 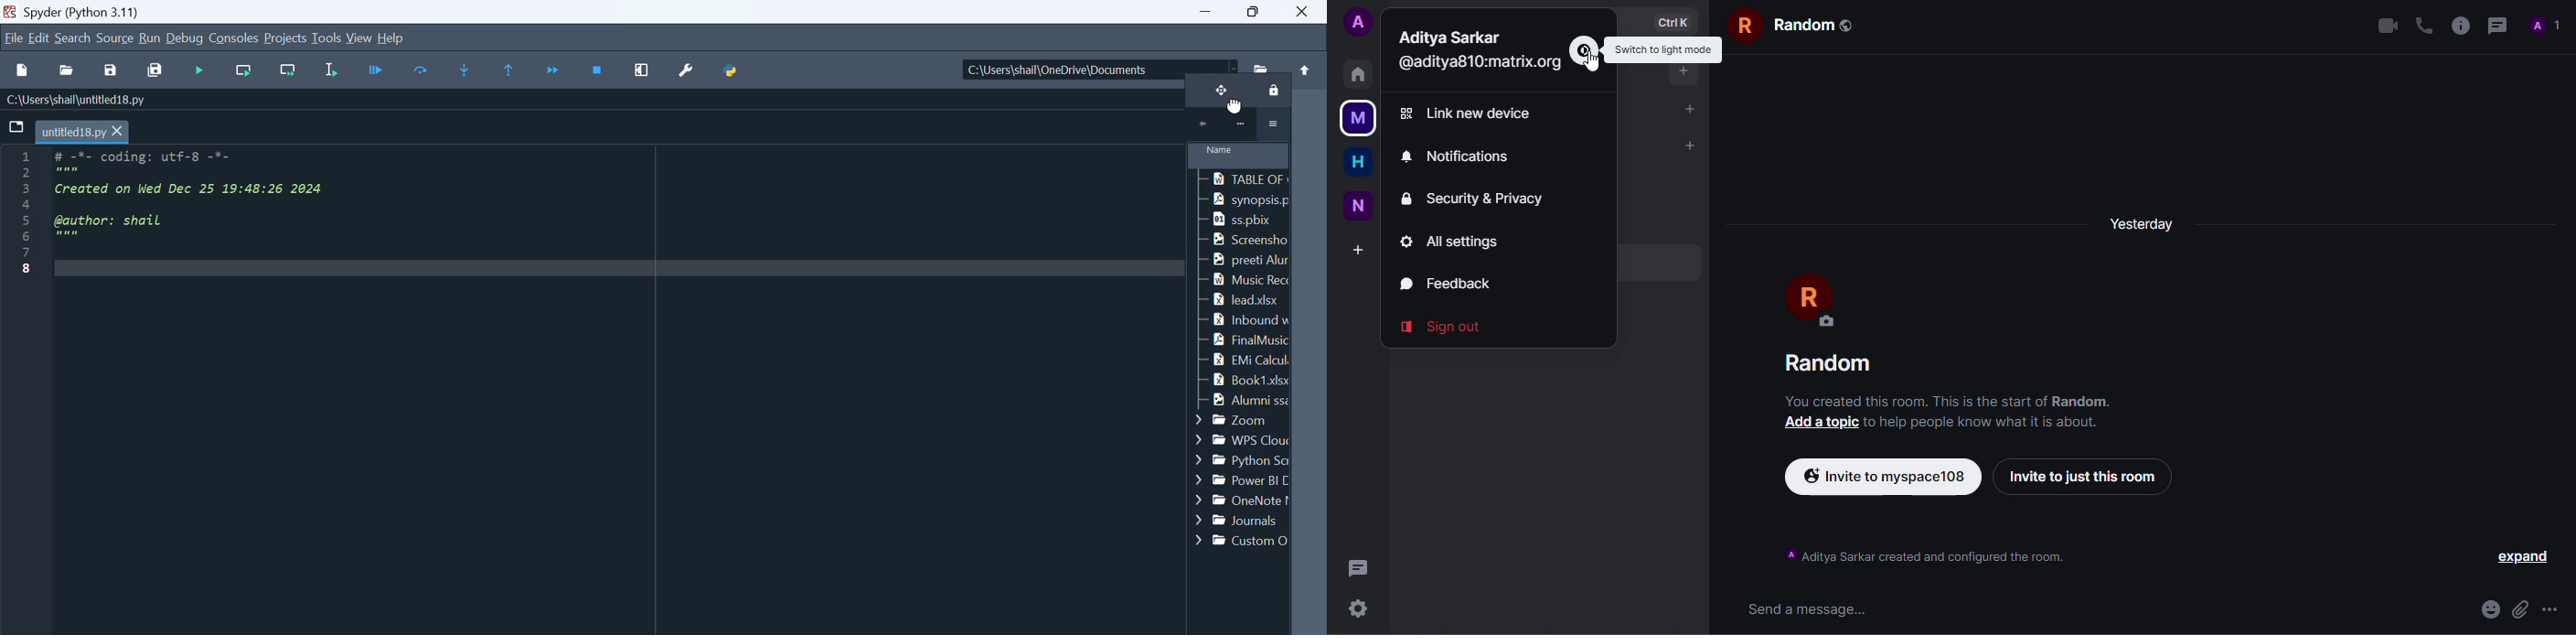 What do you see at coordinates (599, 71) in the screenshot?
I see `Stop debugging` at bounding box center [599, 71].